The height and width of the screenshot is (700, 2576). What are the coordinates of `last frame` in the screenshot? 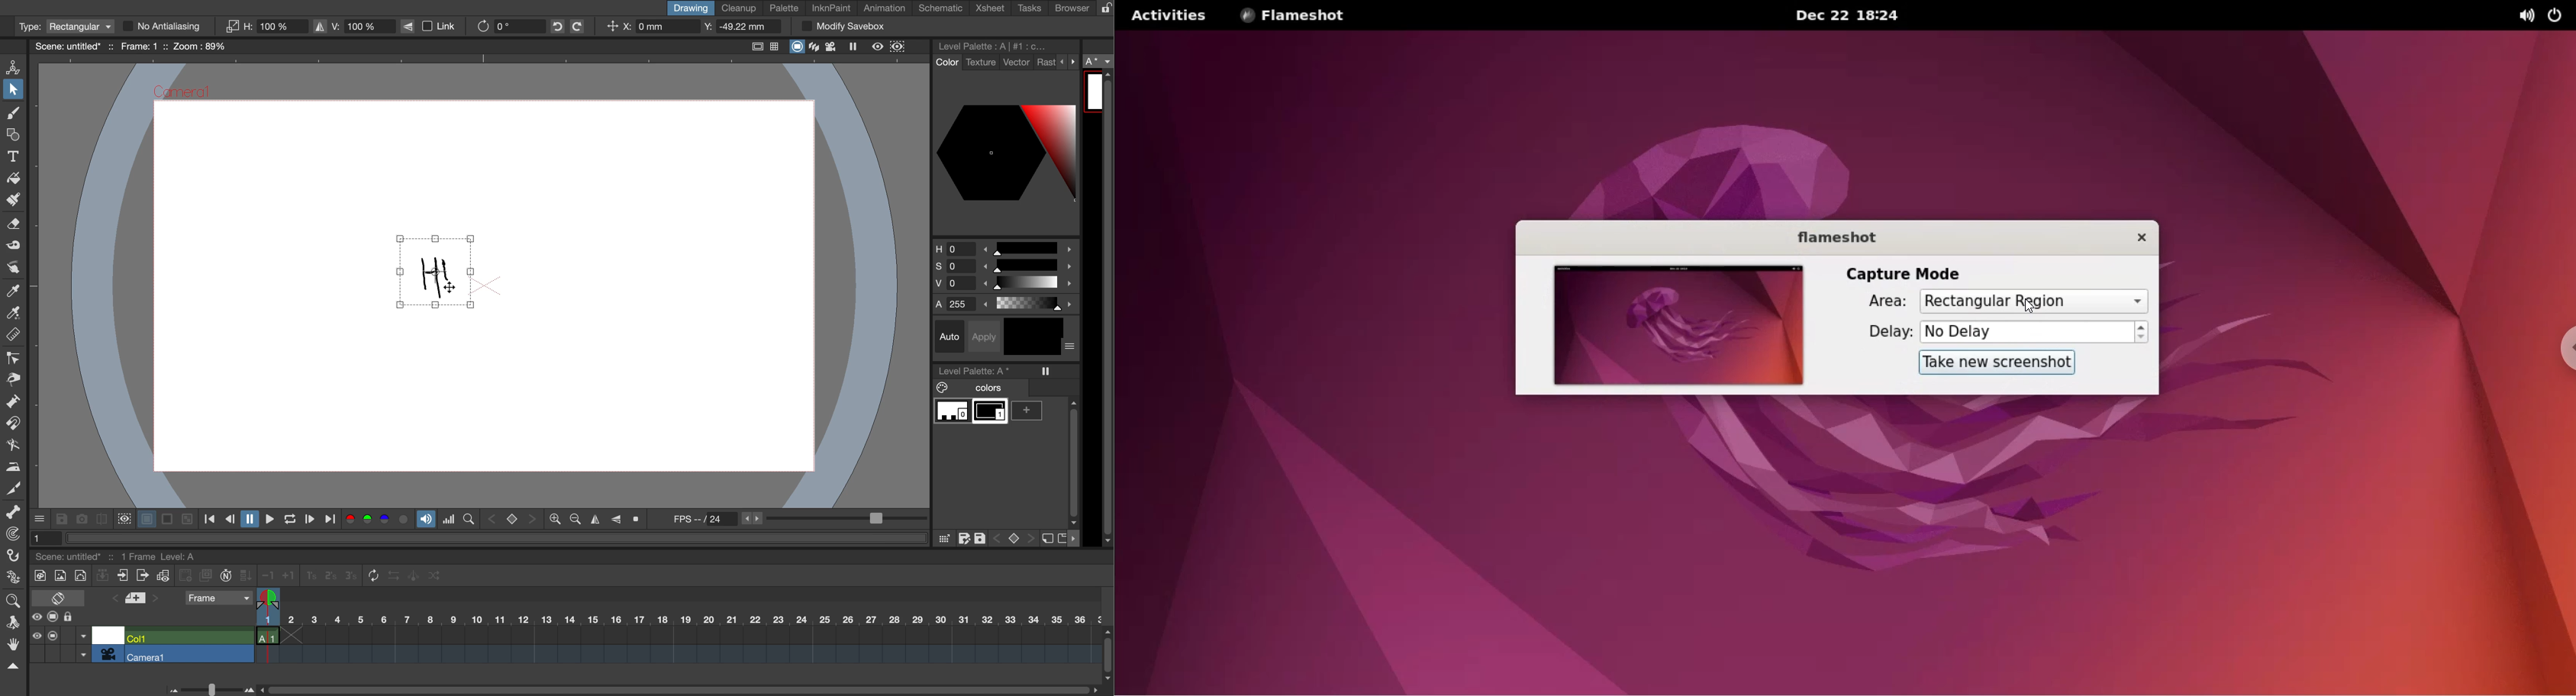 It's located at (331, 520).